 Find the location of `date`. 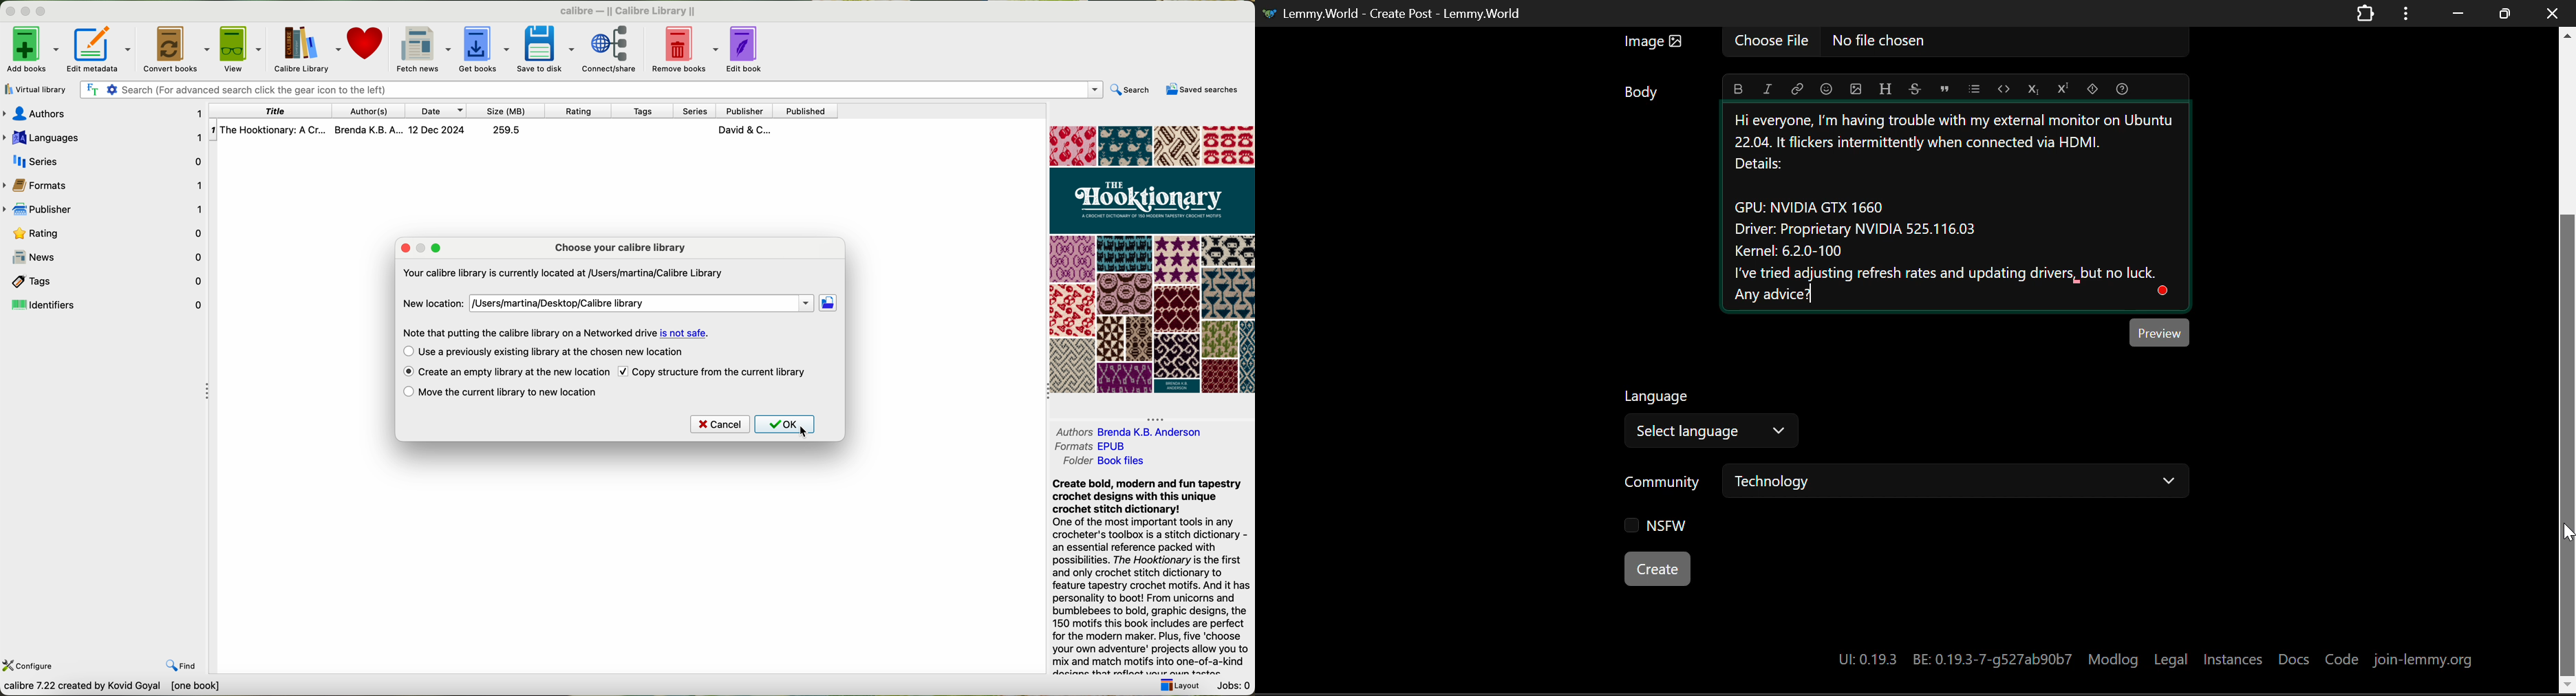

date is located at coordinates (442, 109).